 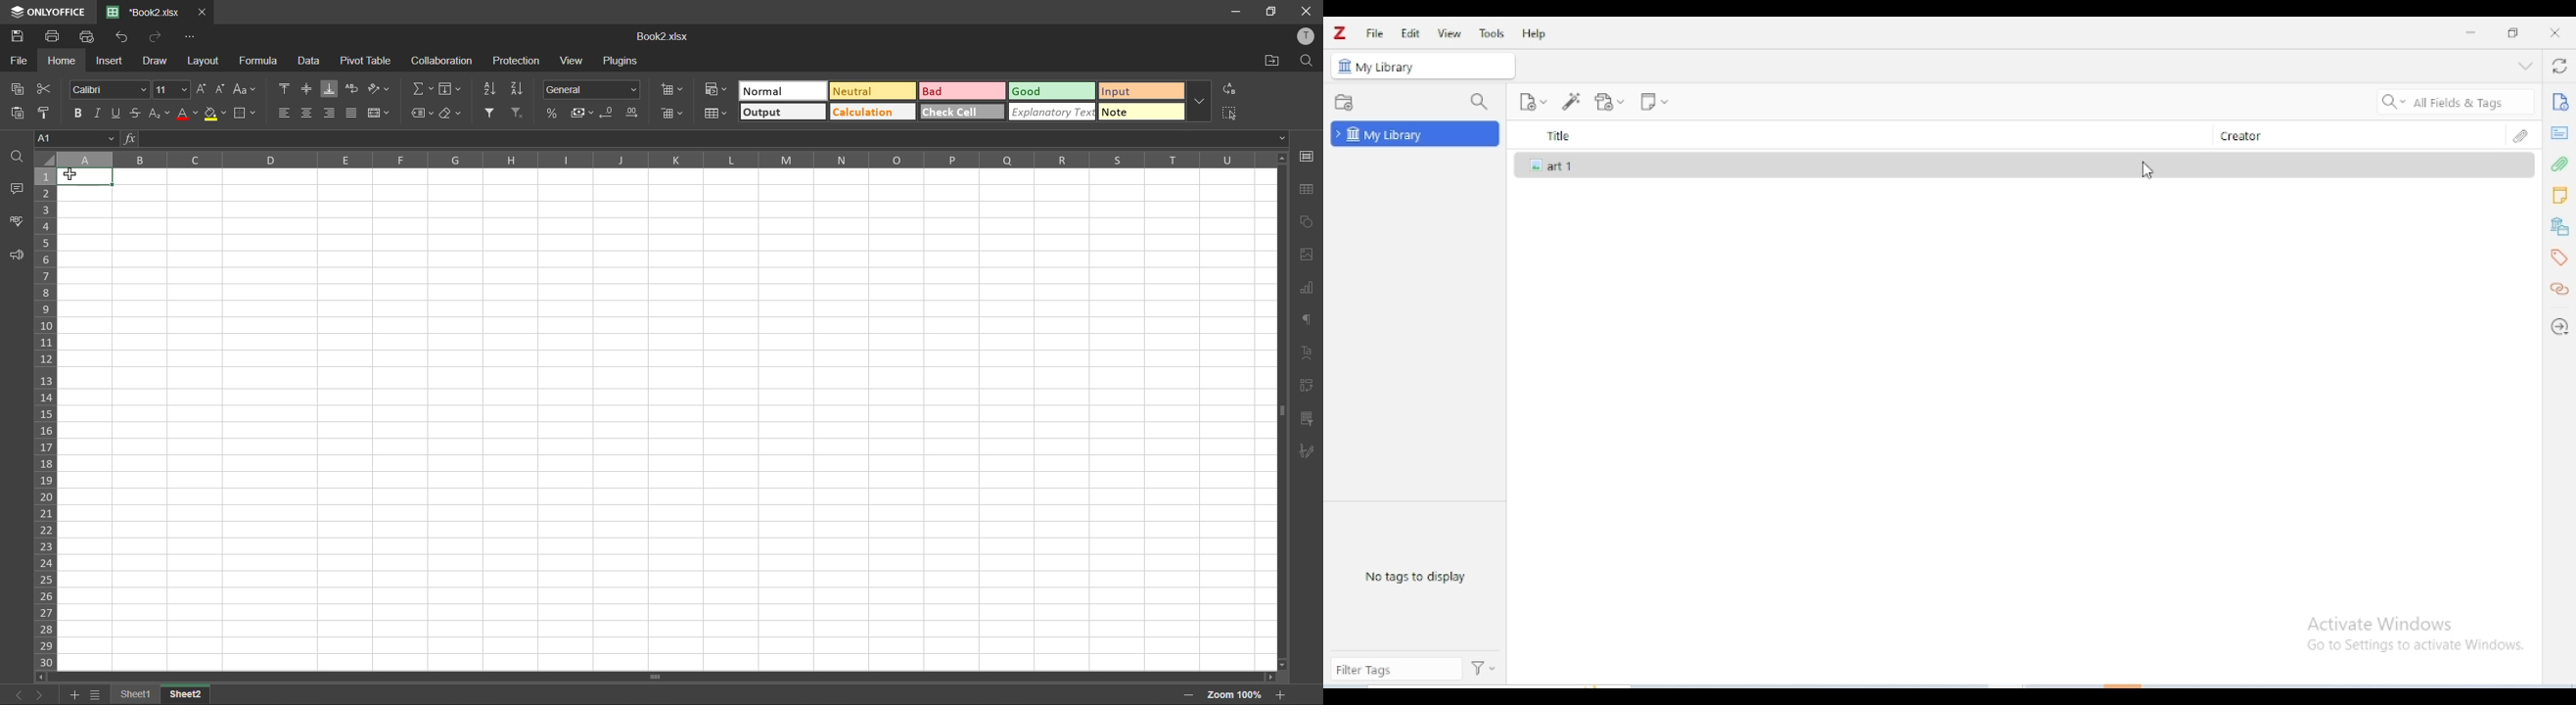 What do you see at coordinates (223, 90) in the screenshot?
I see `decrement size` at bounding box center [223, 90].